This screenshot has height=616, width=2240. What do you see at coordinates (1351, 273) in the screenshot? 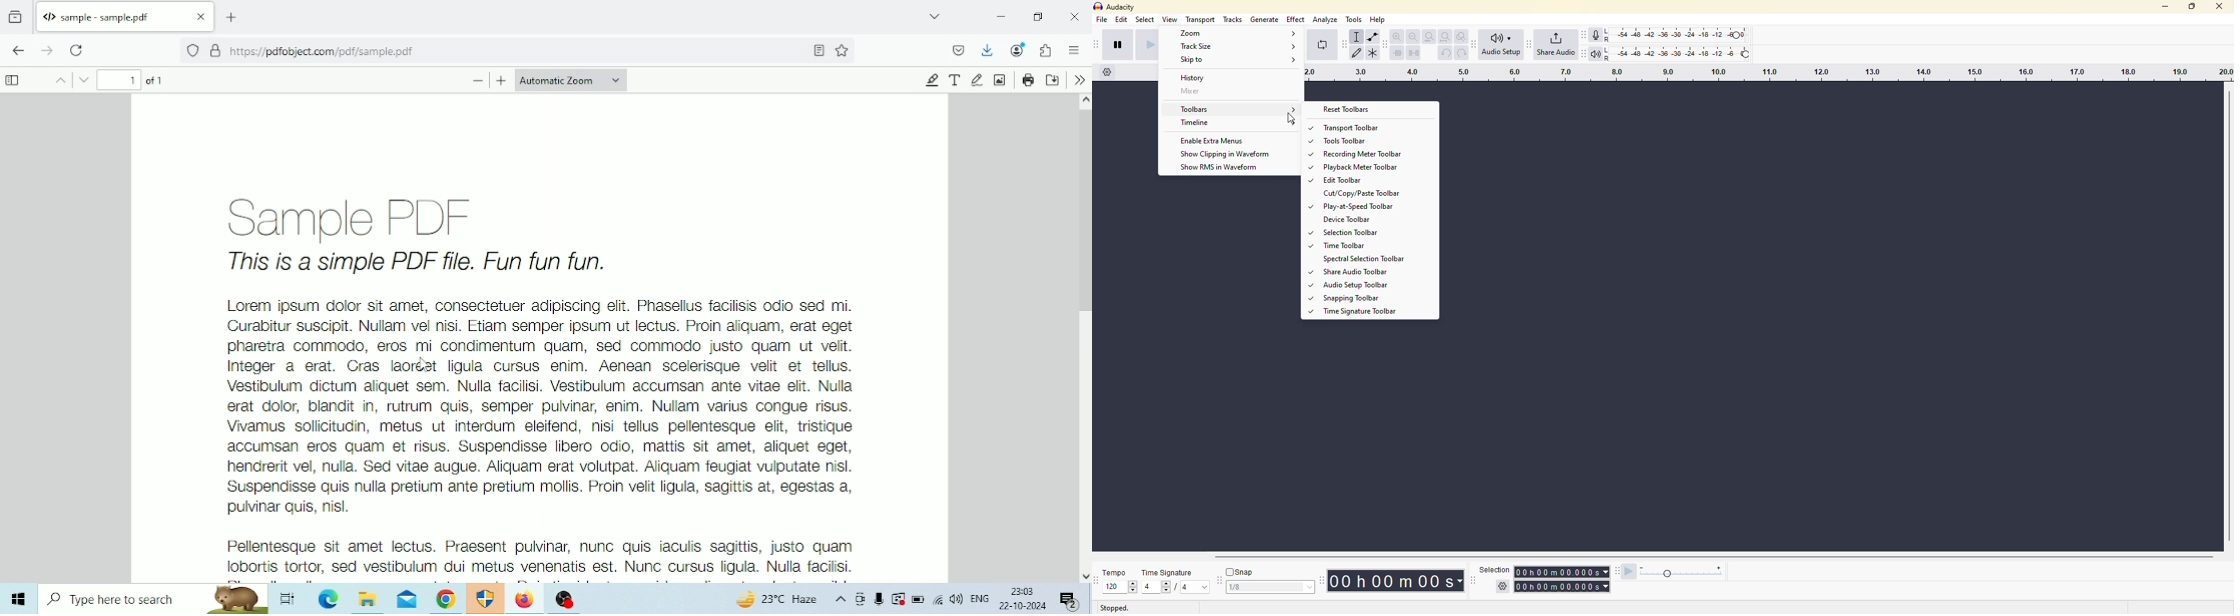
I see `share audio toolbar` at bounding box center [1351, 273].